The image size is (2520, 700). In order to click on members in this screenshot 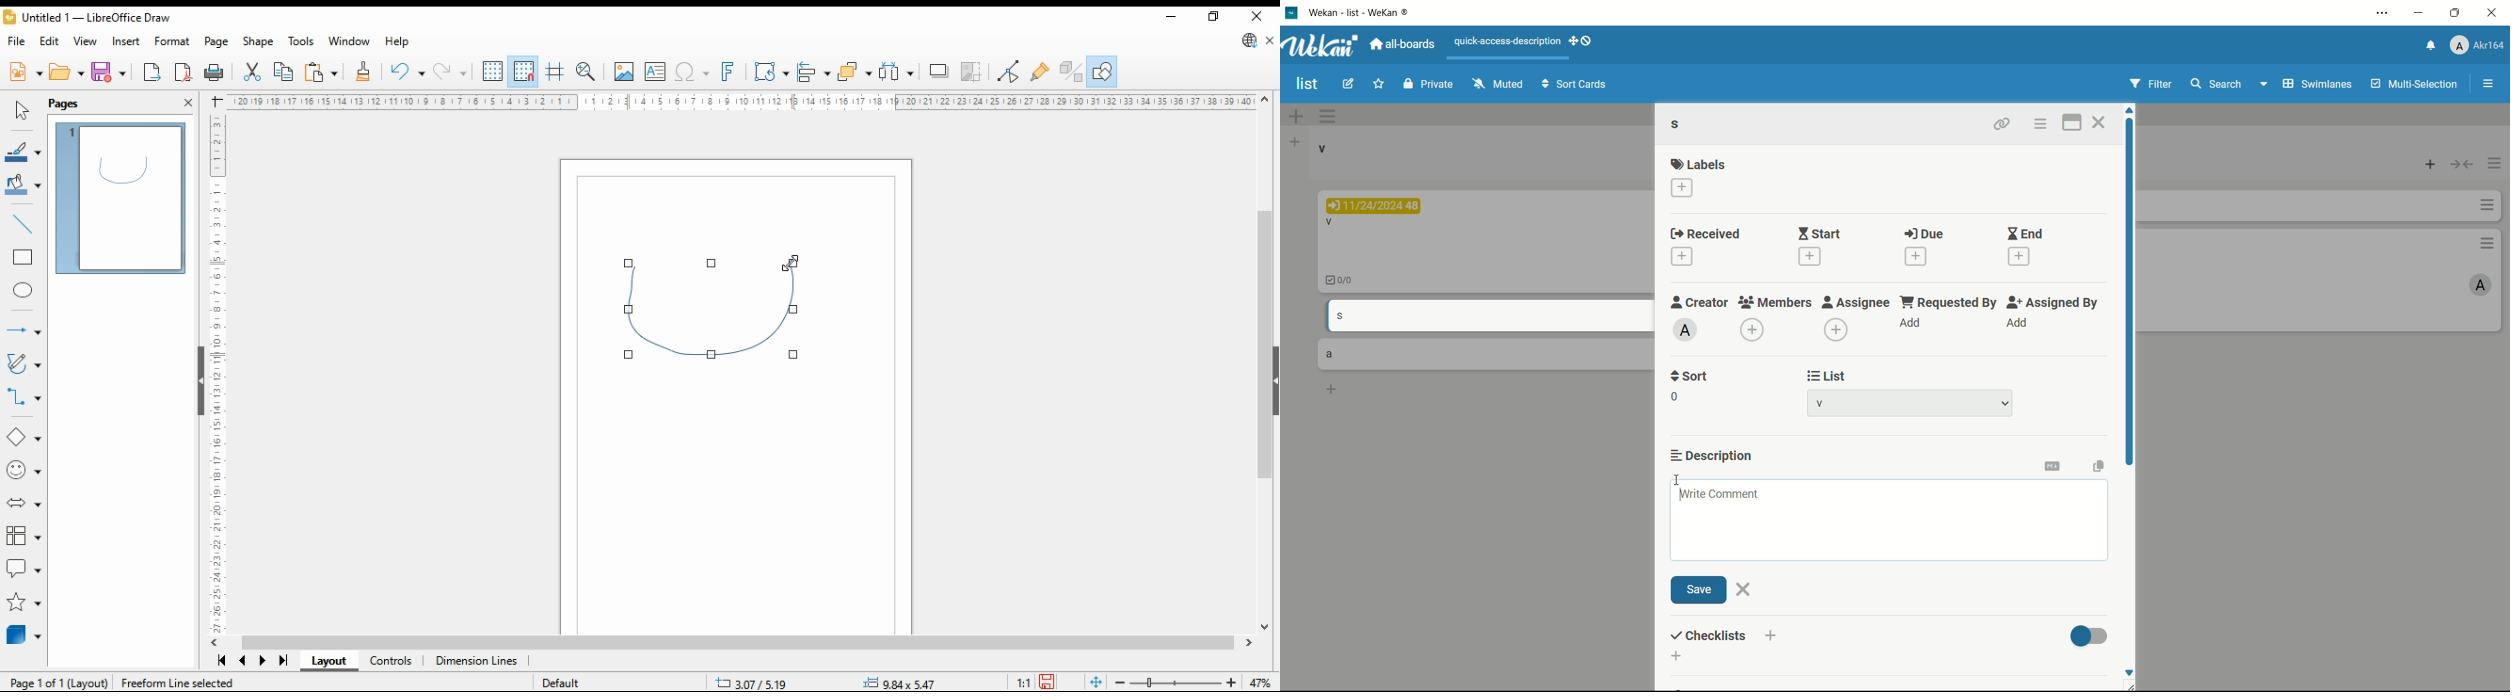, I will do `click(1775, 302)`.